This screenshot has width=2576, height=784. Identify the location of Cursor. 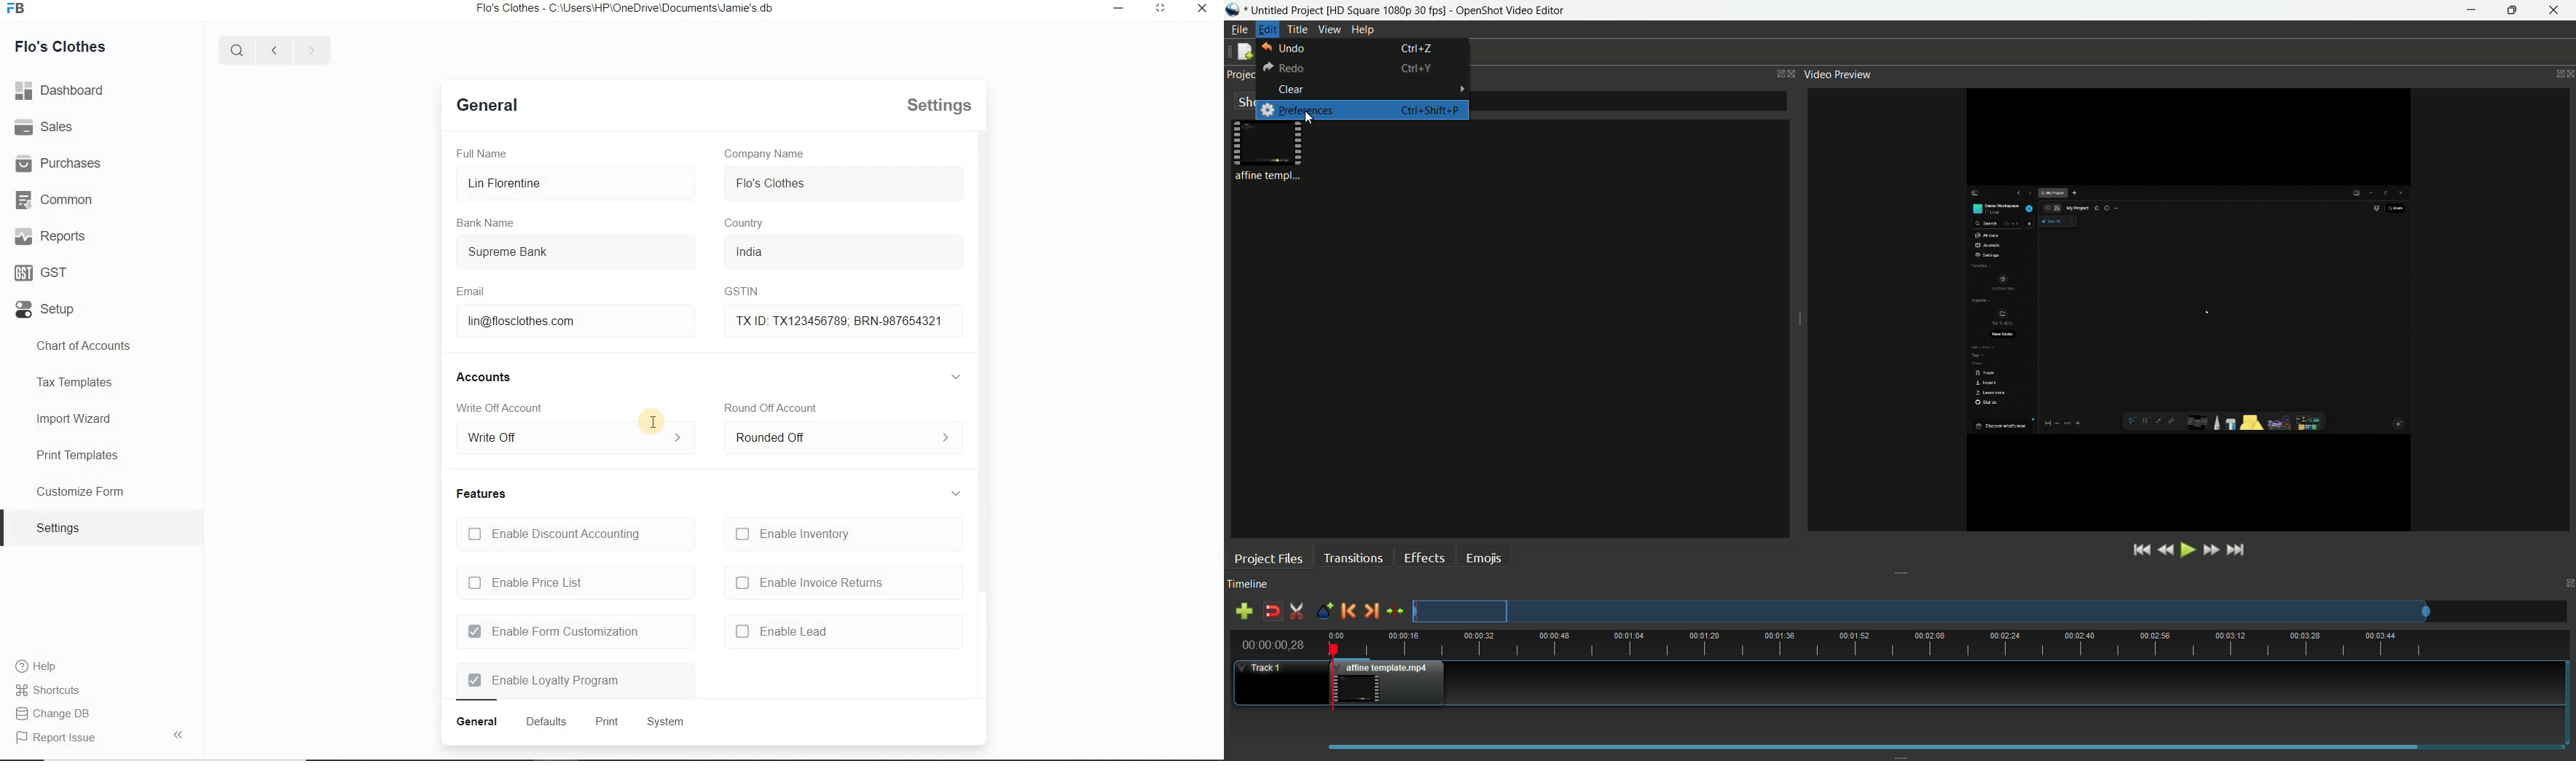
(648, 421).